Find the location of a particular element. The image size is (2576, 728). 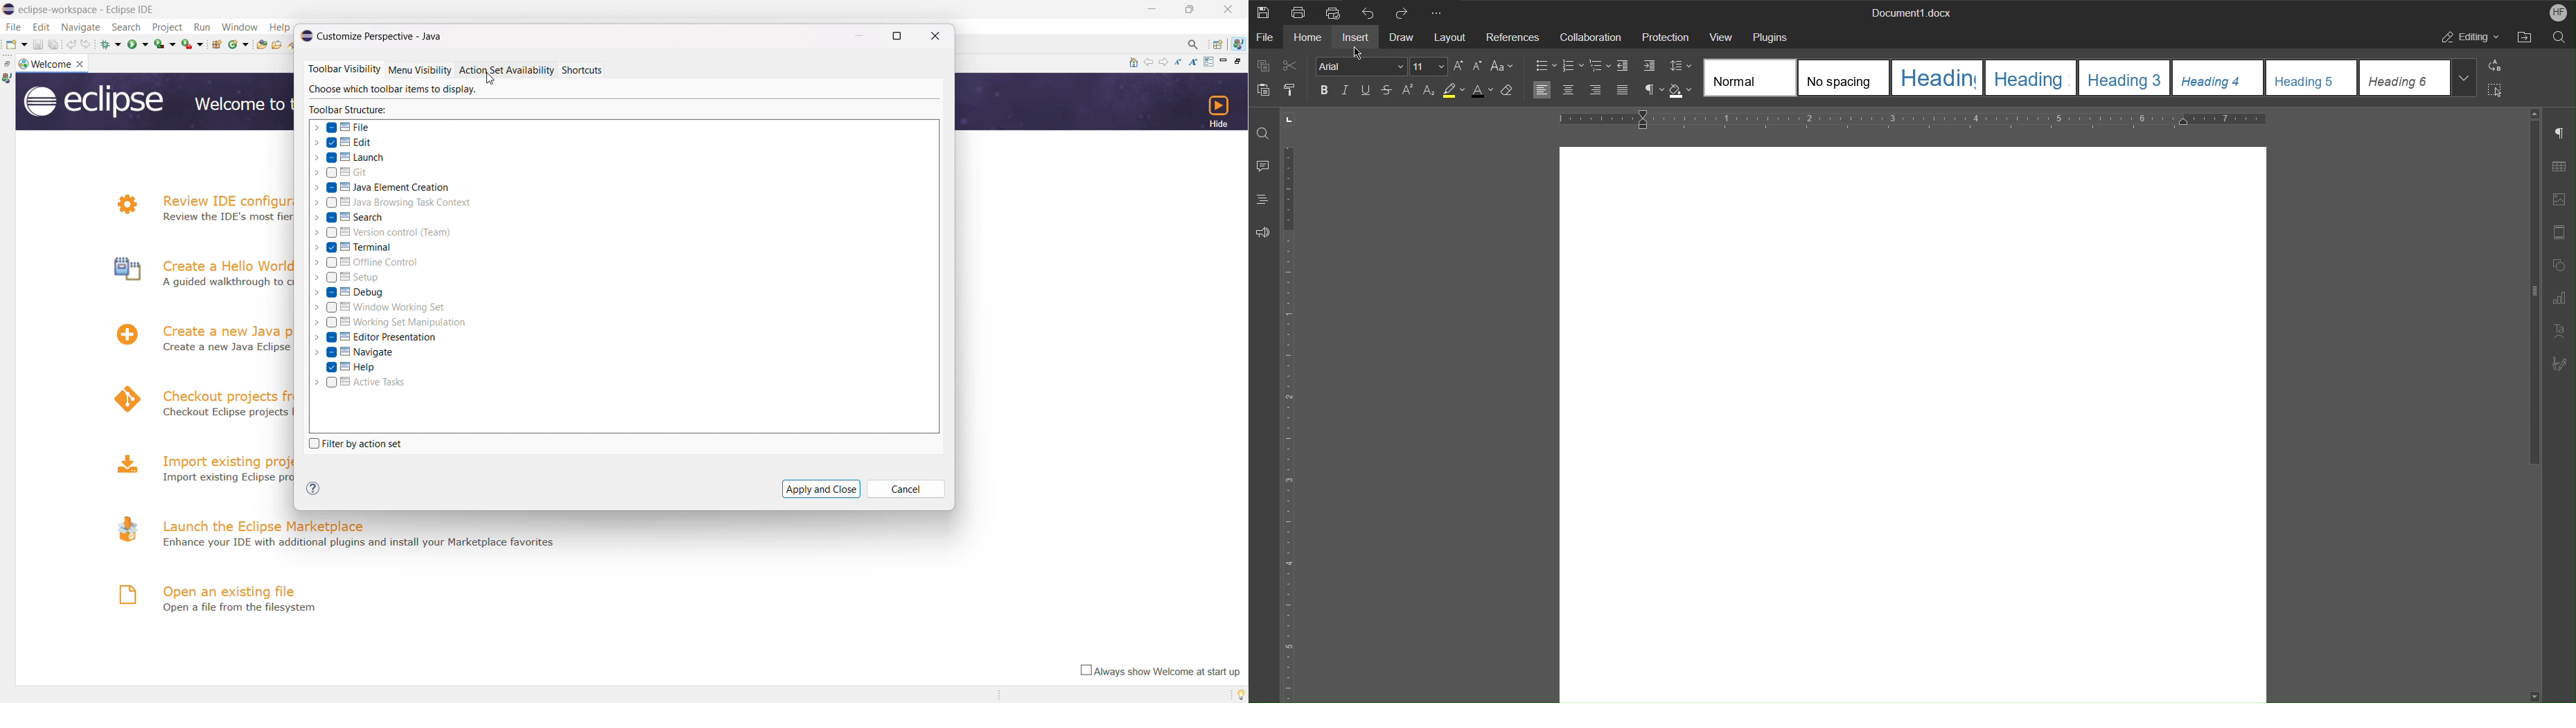

Copy Style is located at coordinates (1291, 90).